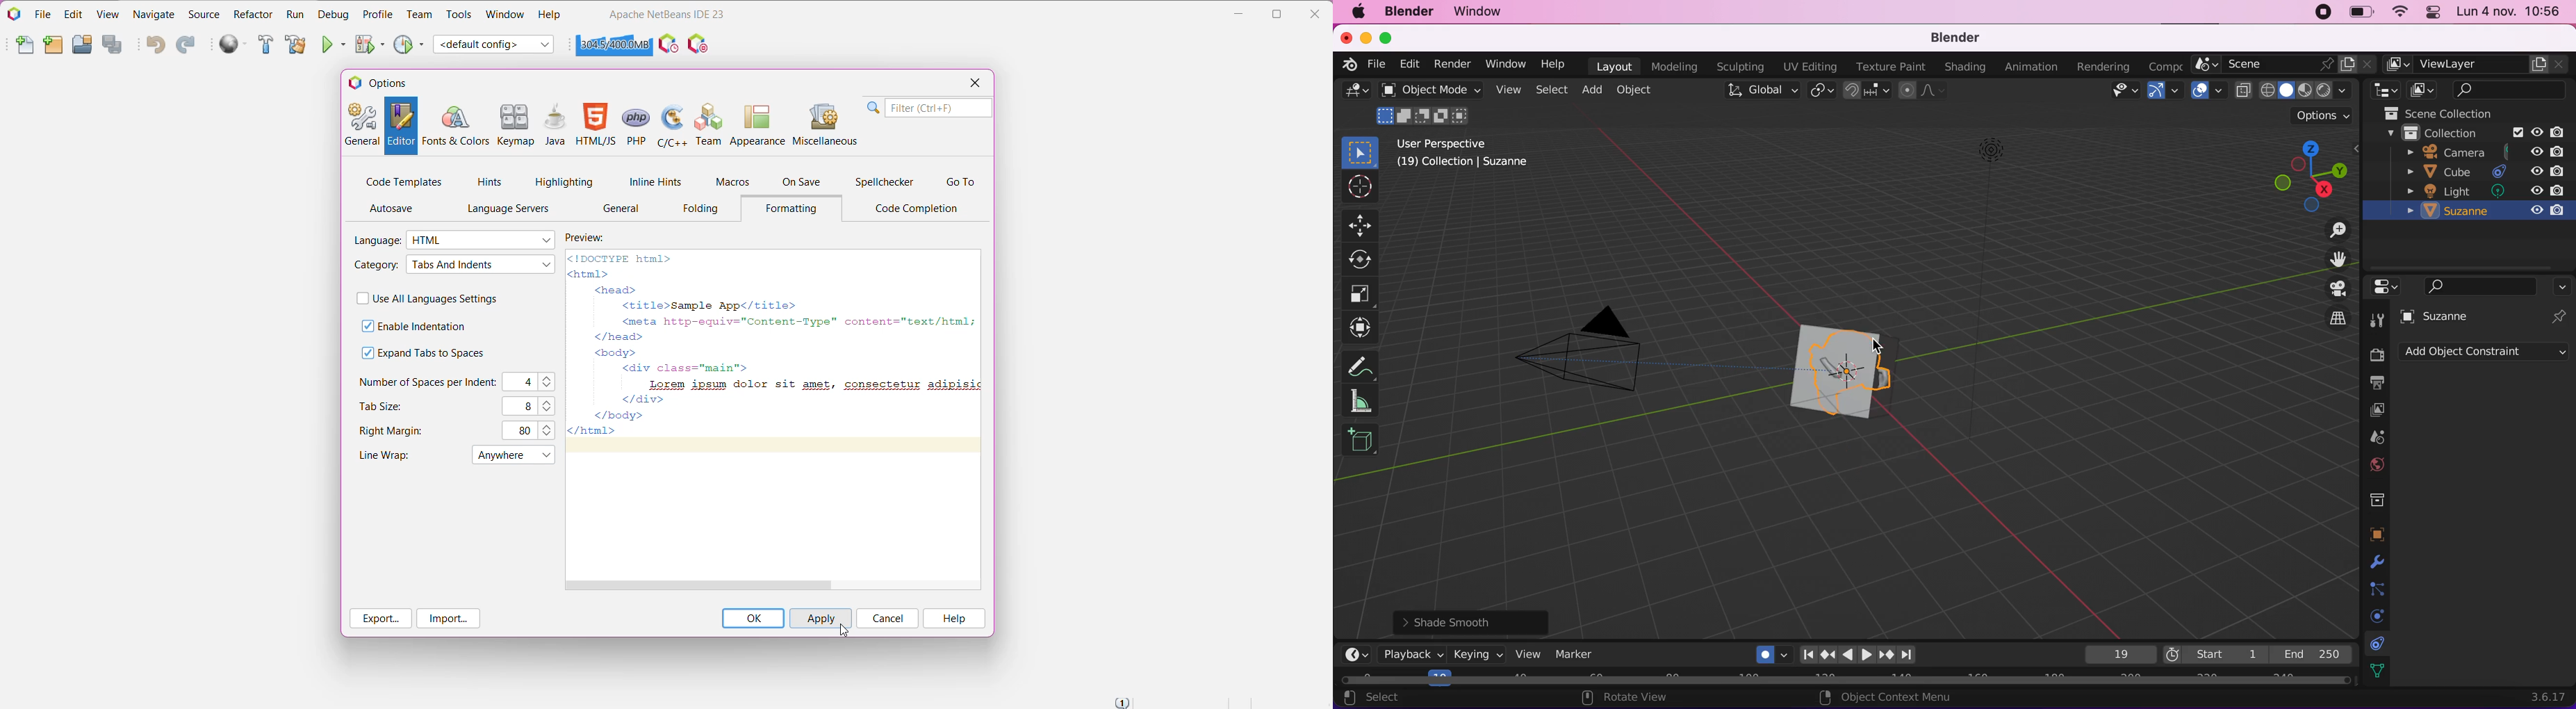  I want to click on Editor, so click(401, 126).